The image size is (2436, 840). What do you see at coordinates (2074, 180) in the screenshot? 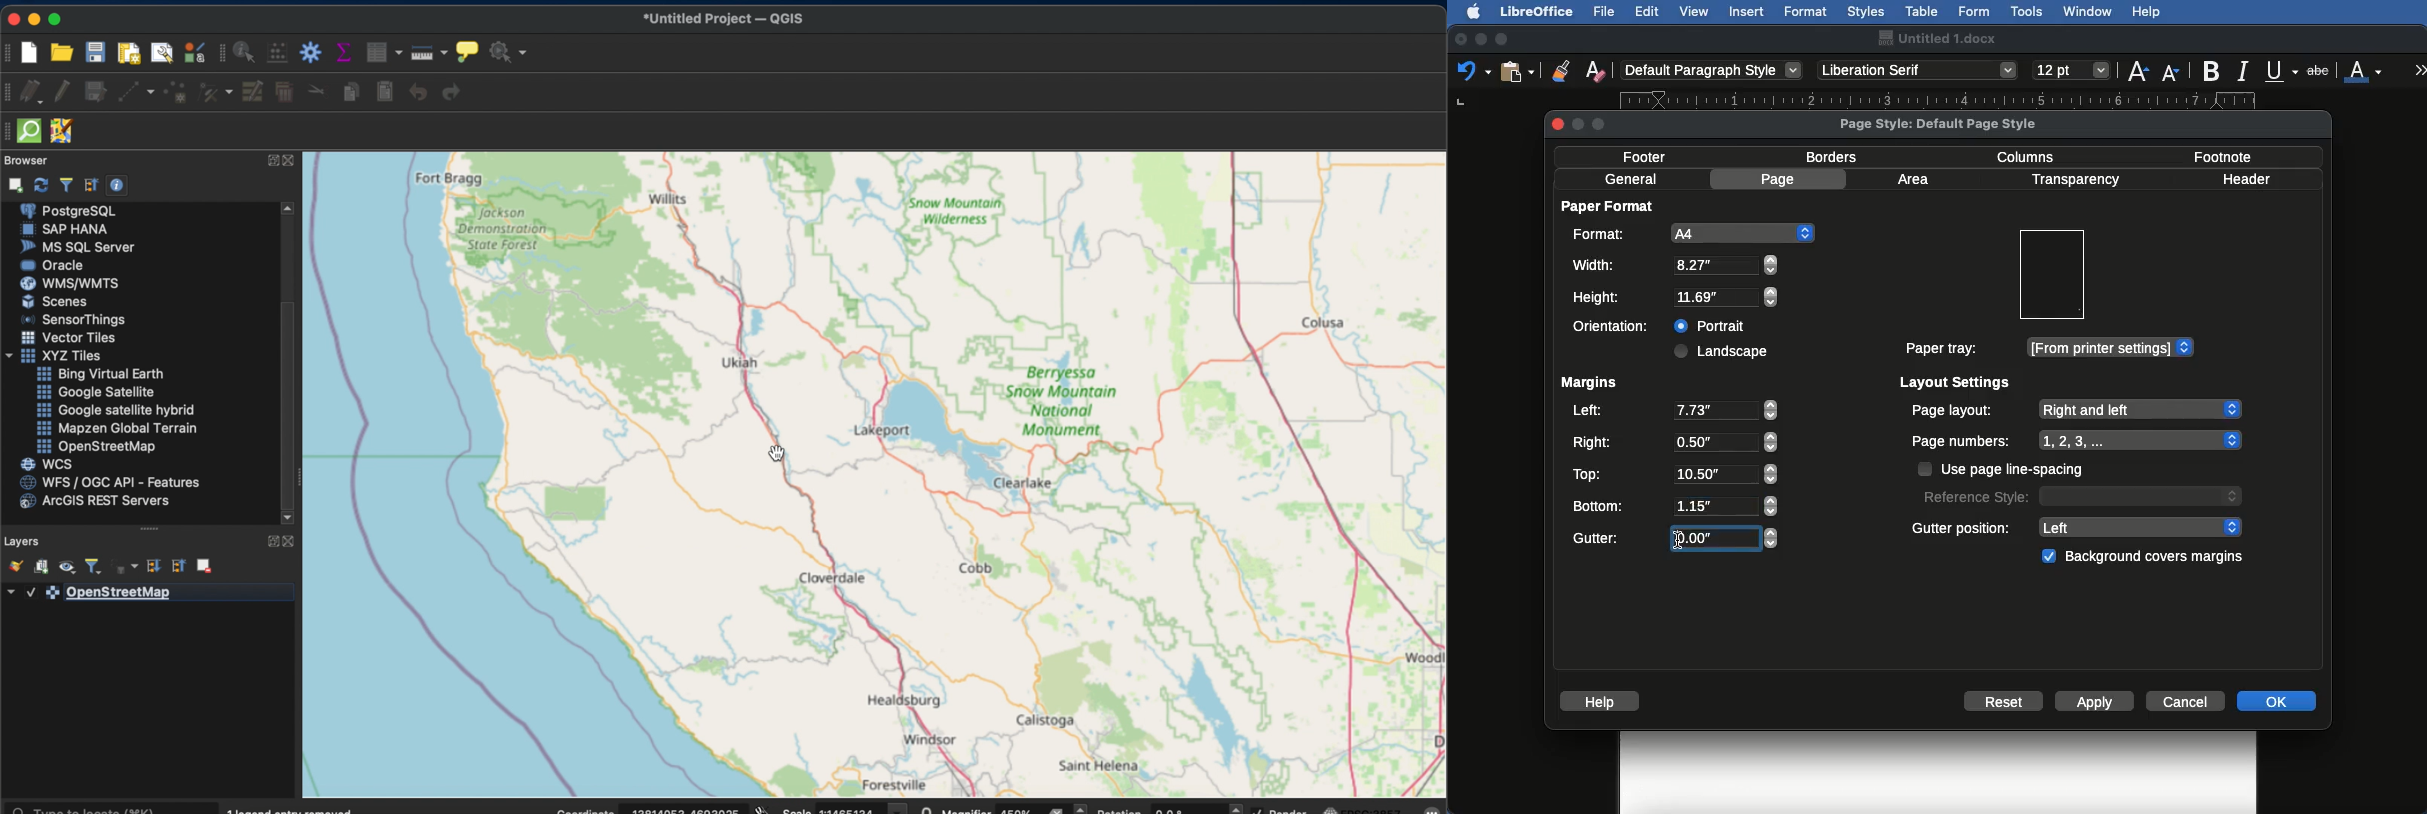
I see `Transparency` at bounding box center [2074, 180].